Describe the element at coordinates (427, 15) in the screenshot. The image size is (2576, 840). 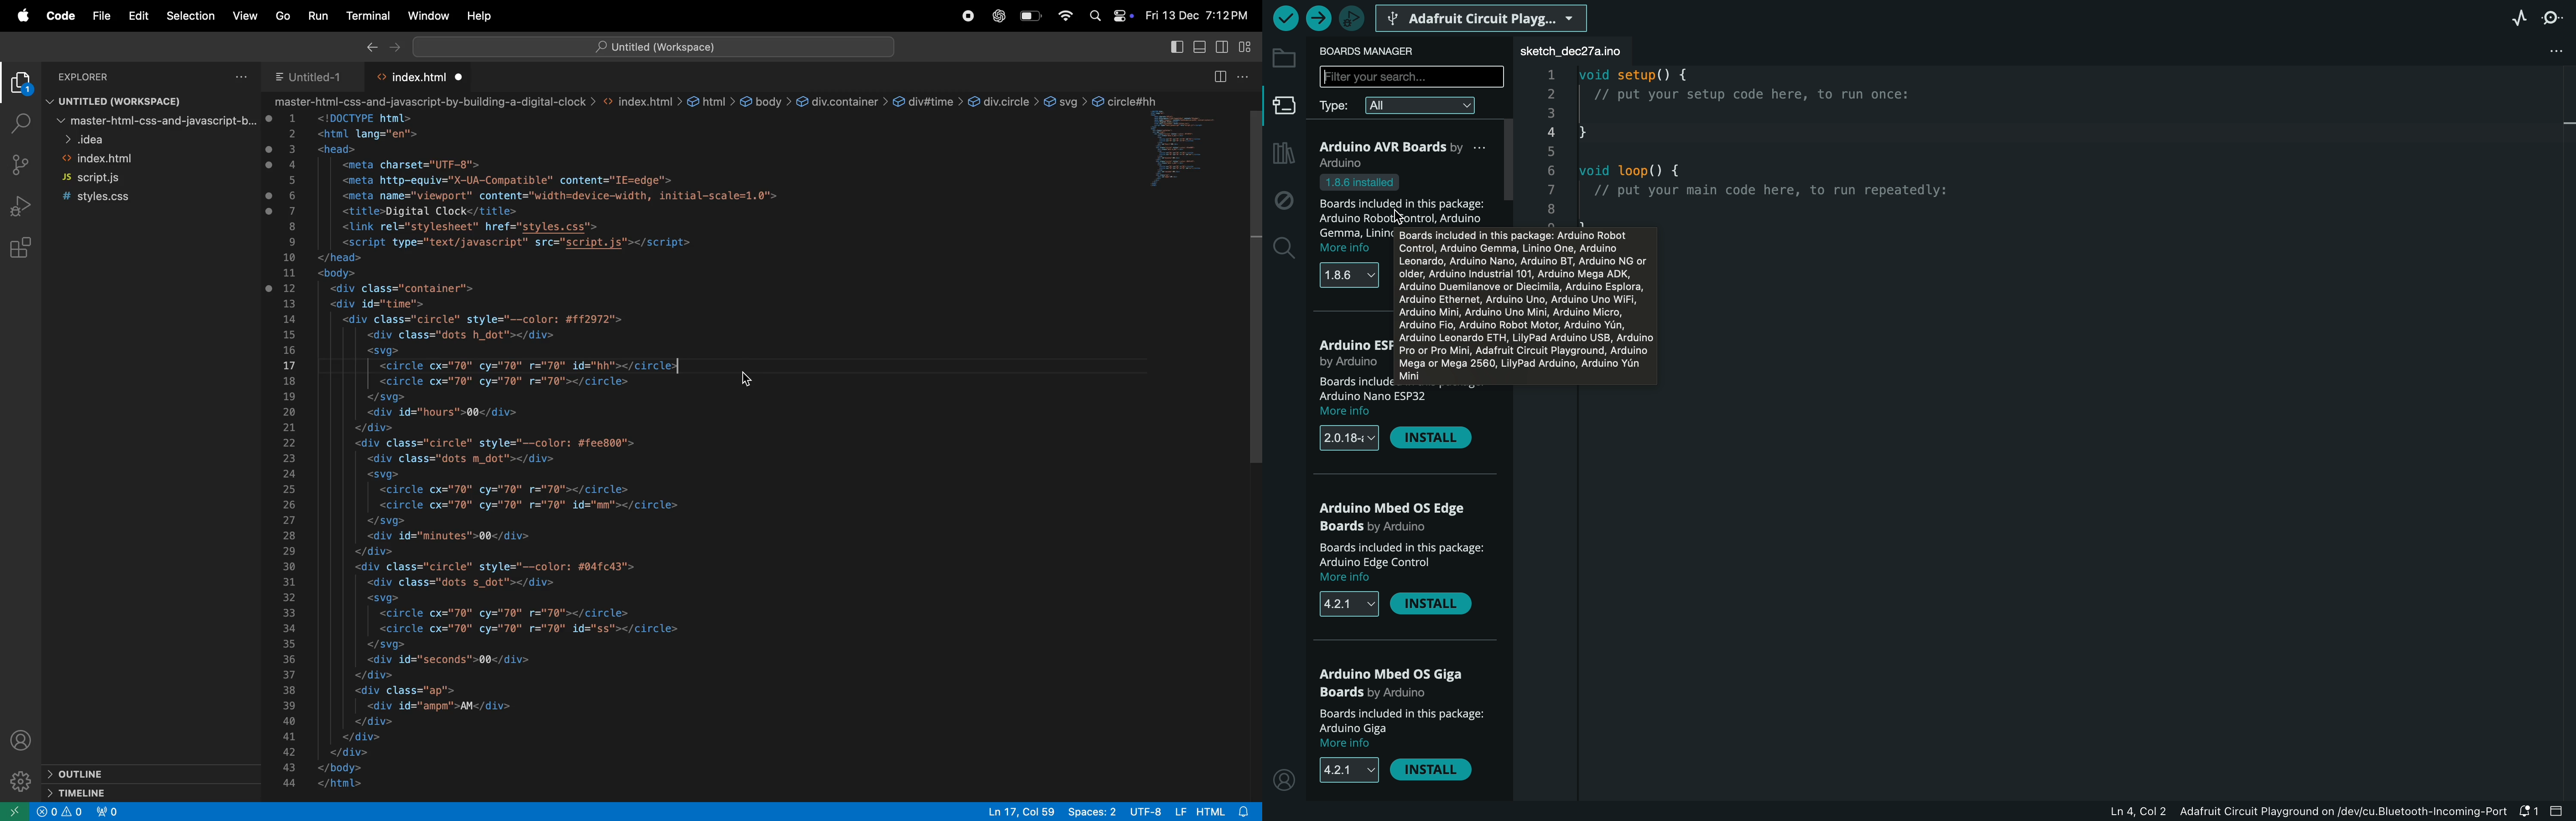
I see `window` at that location.